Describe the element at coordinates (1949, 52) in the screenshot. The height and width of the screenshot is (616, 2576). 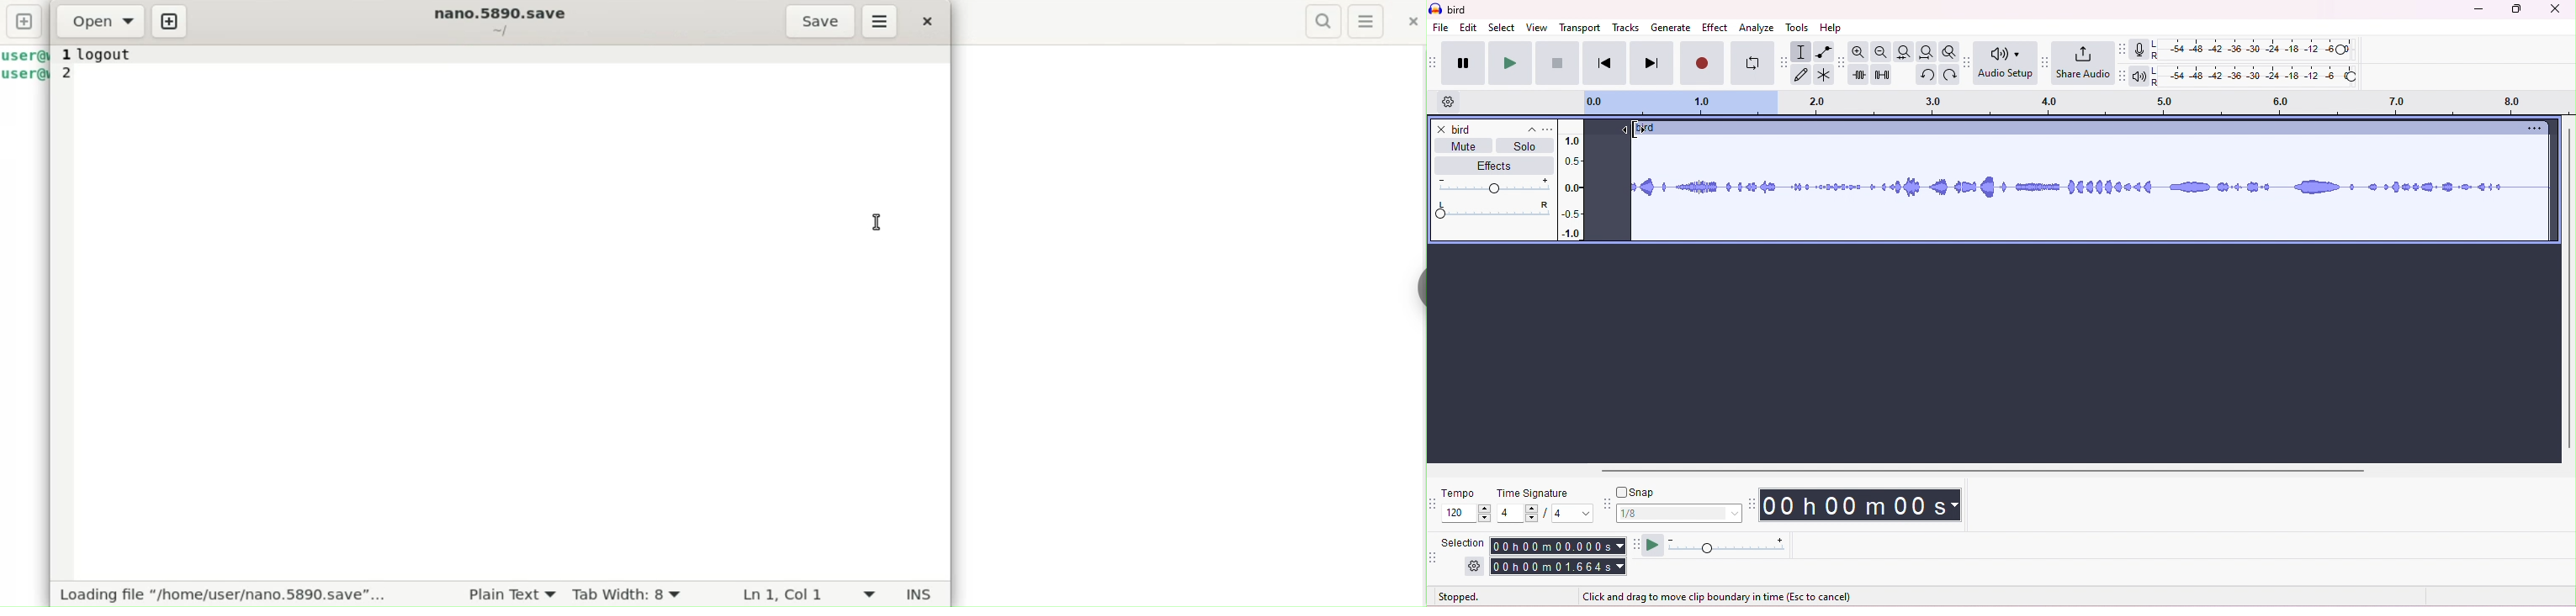
I see `toggle zoom` at that location.